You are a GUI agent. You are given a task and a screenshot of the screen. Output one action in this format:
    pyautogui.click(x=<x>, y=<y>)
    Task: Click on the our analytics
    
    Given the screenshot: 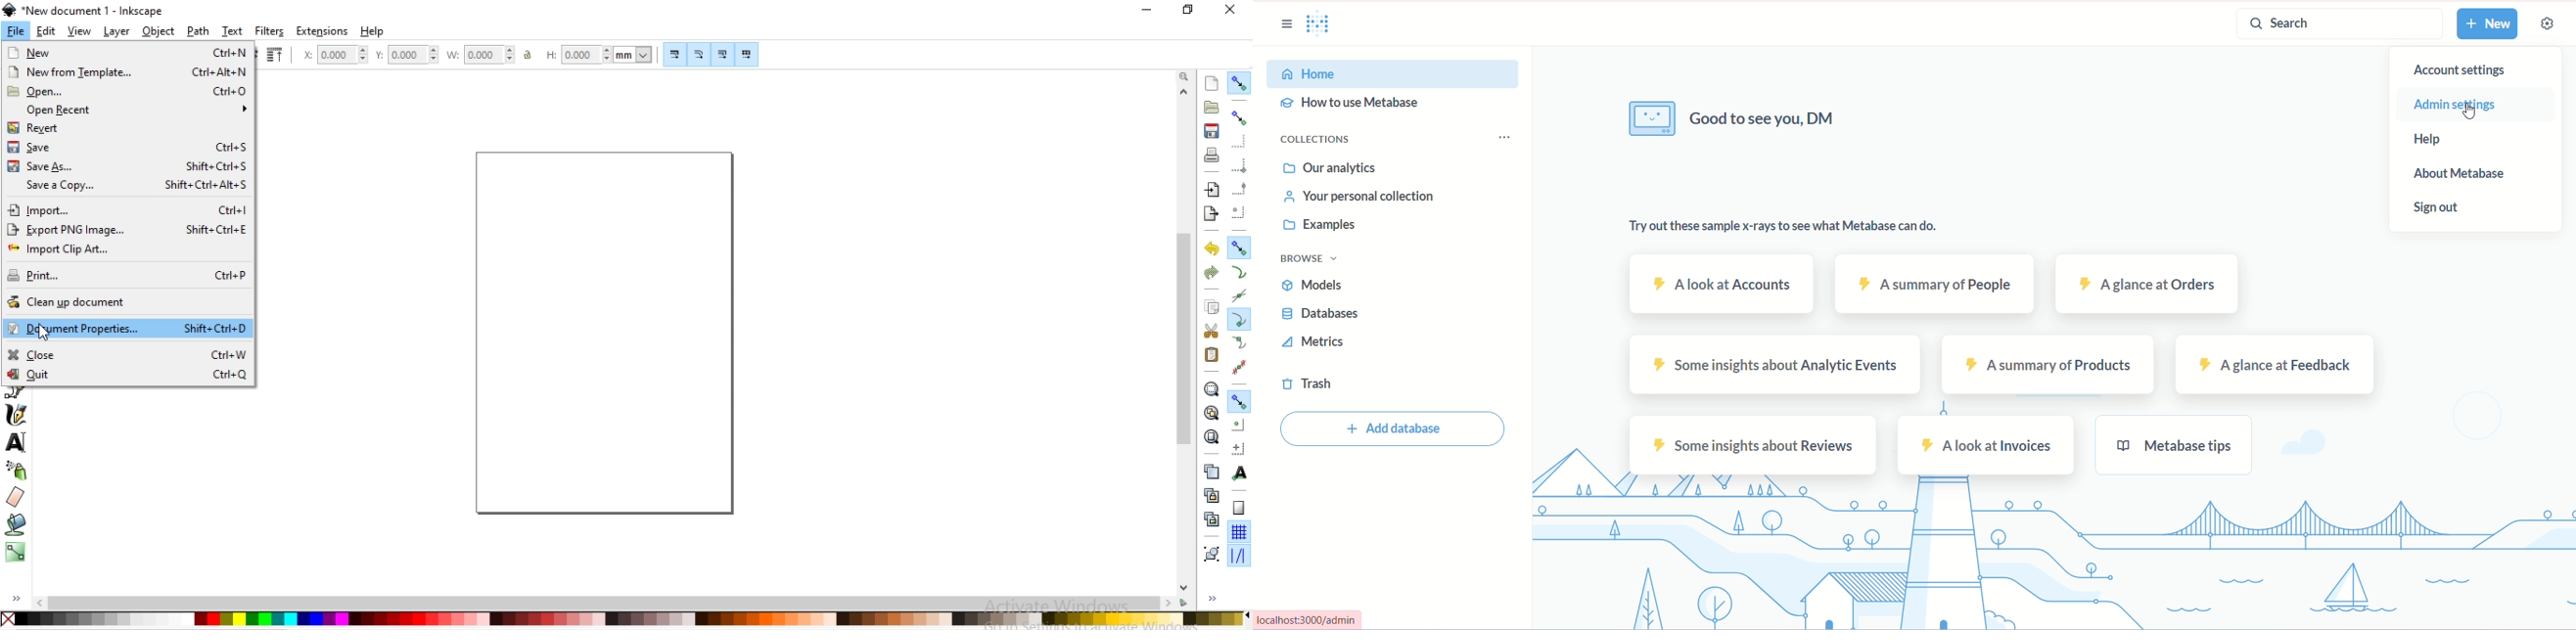 What is the action you would take?
    pyautogui.click(x=1334, y=169)
    